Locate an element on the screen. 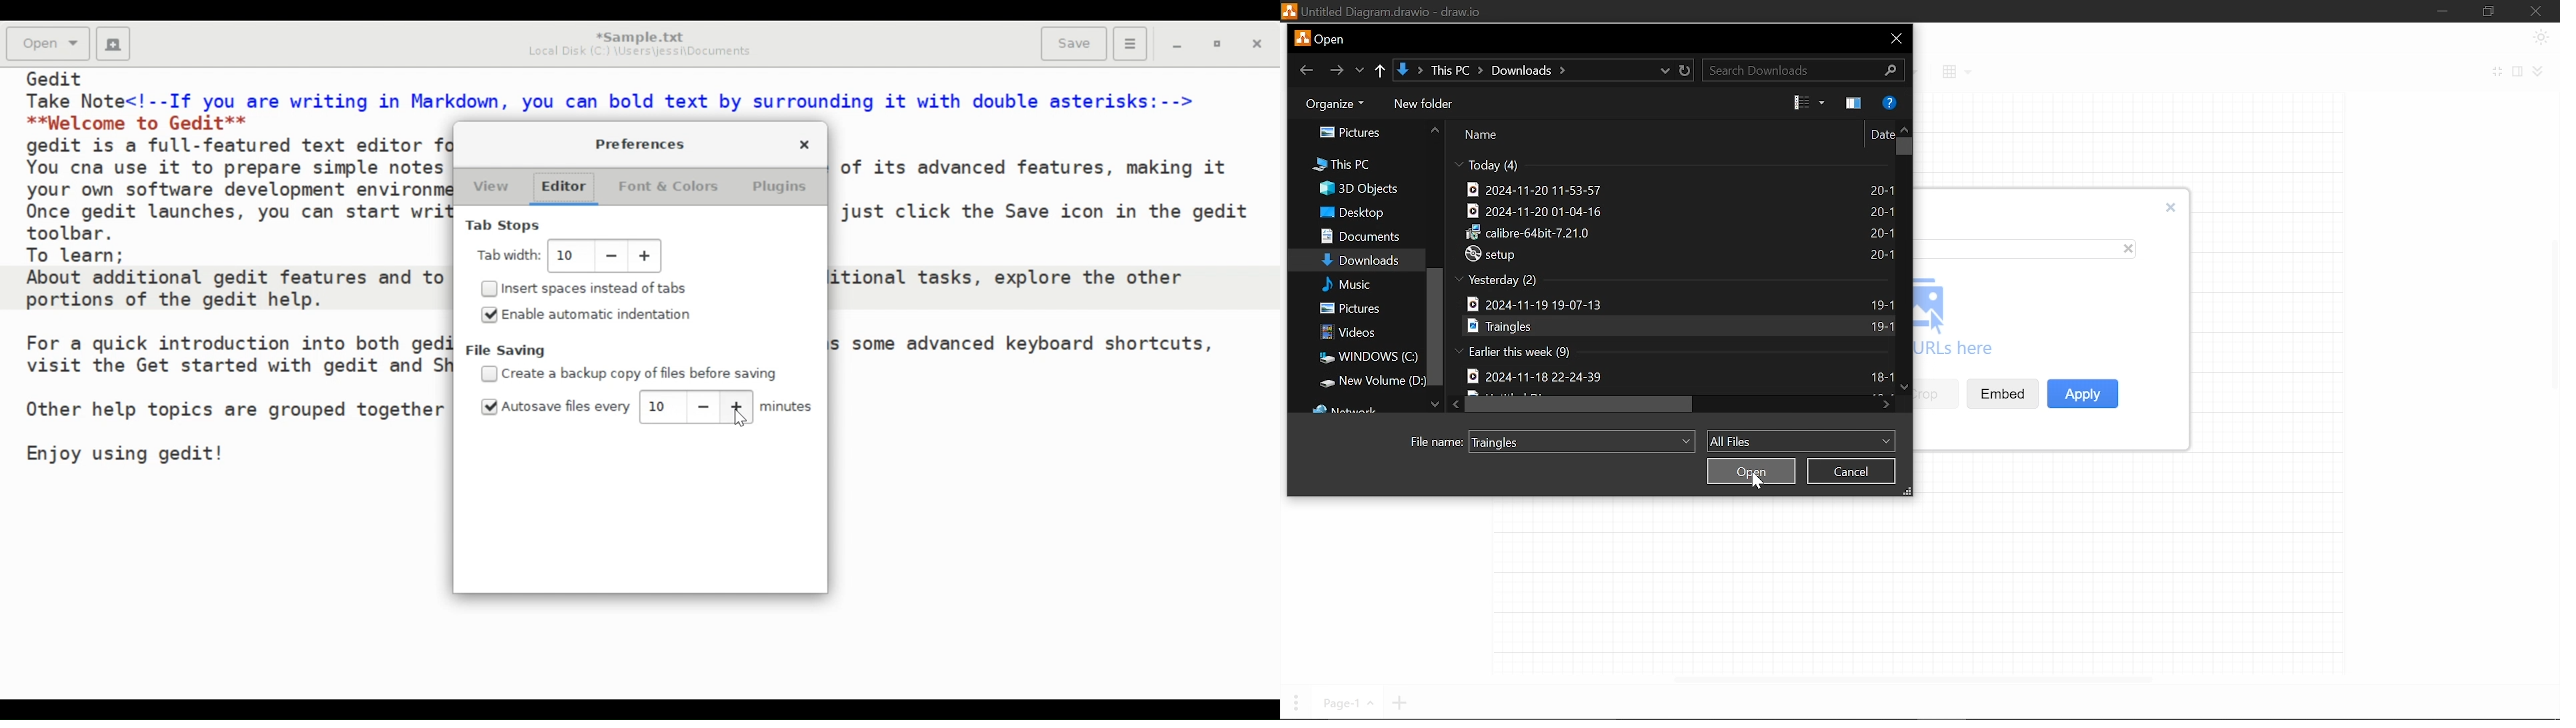  (un)select create a backup copy of files before saving is located at coordinates (631, 374).